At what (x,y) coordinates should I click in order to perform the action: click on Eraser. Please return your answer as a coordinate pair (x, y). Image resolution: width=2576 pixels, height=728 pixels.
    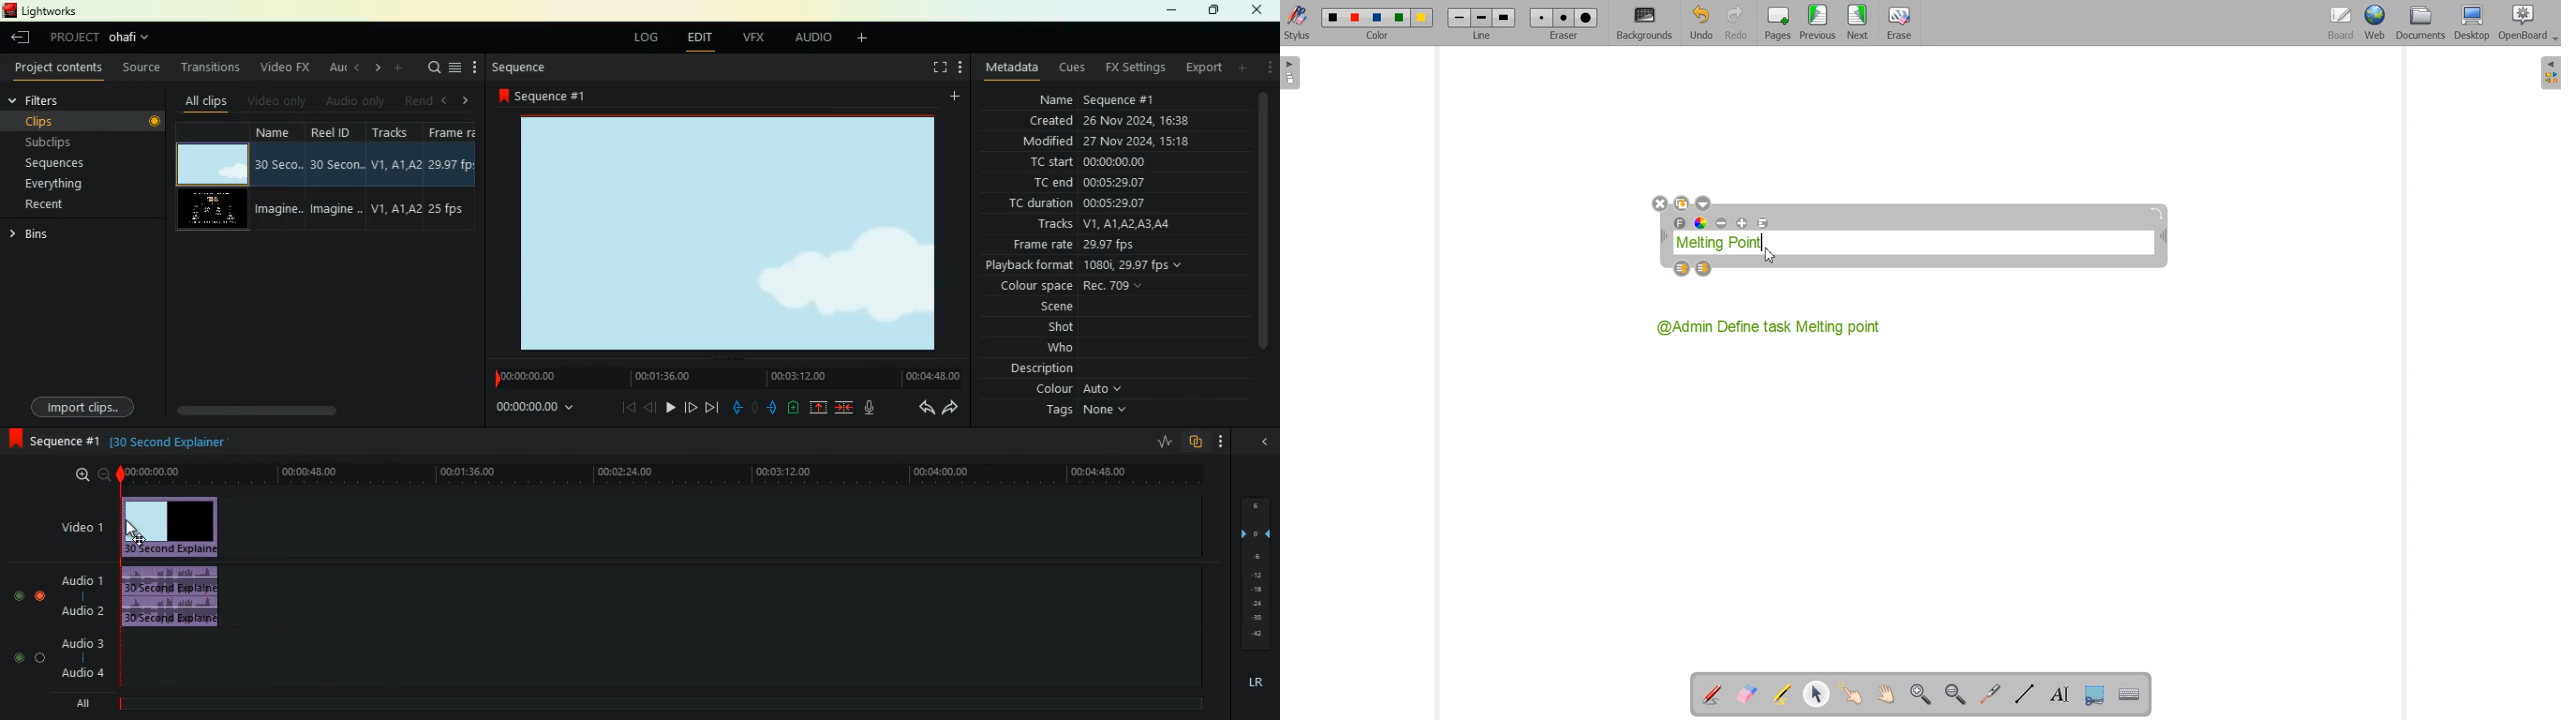
    Looking at the image, I should click on (1897, 23).